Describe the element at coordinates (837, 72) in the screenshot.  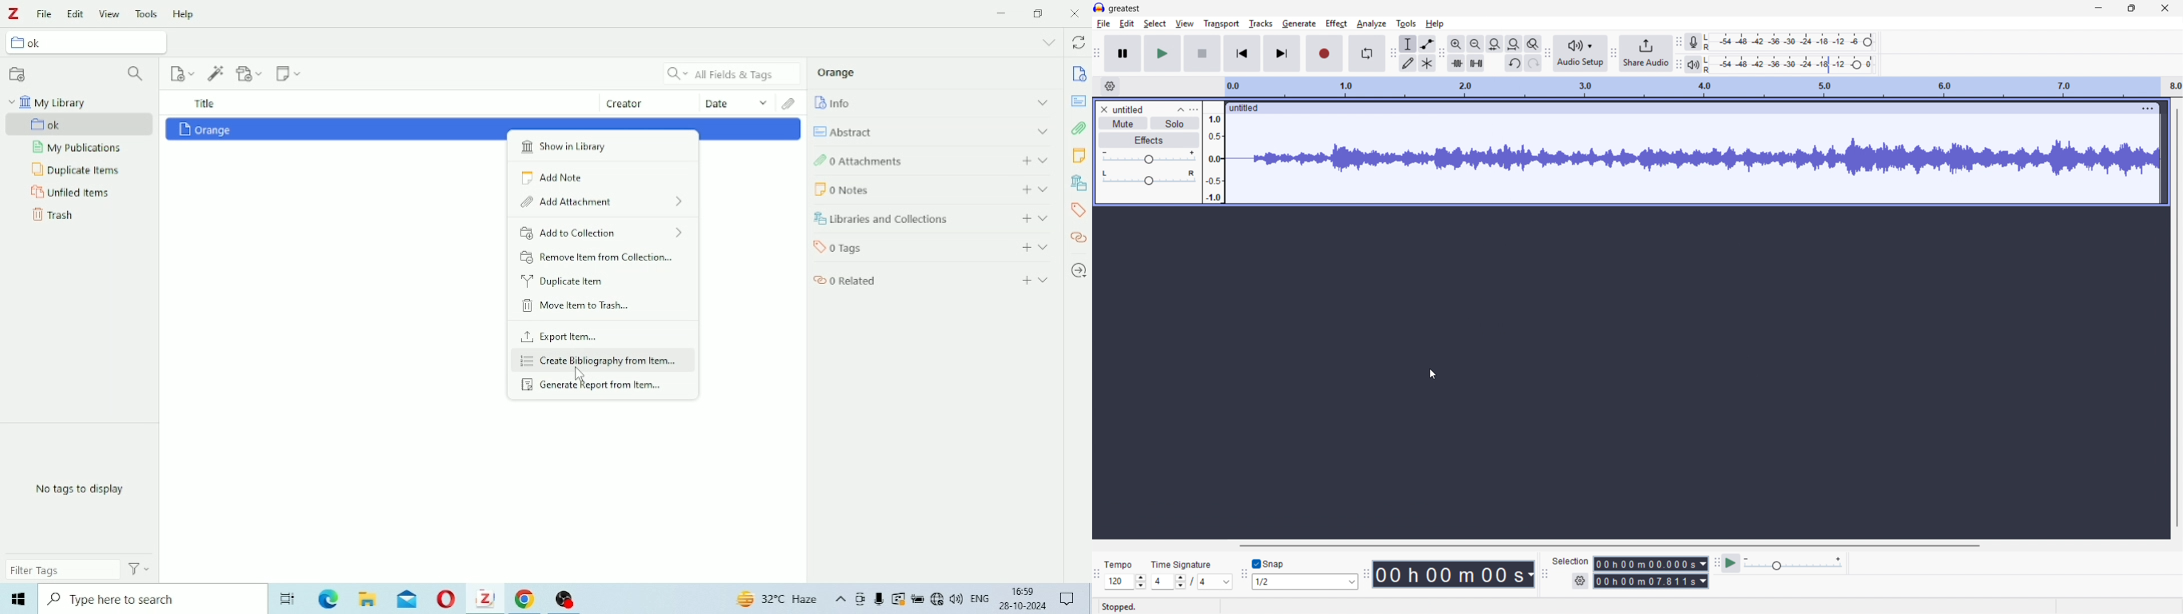
I see `Orange` at that location.